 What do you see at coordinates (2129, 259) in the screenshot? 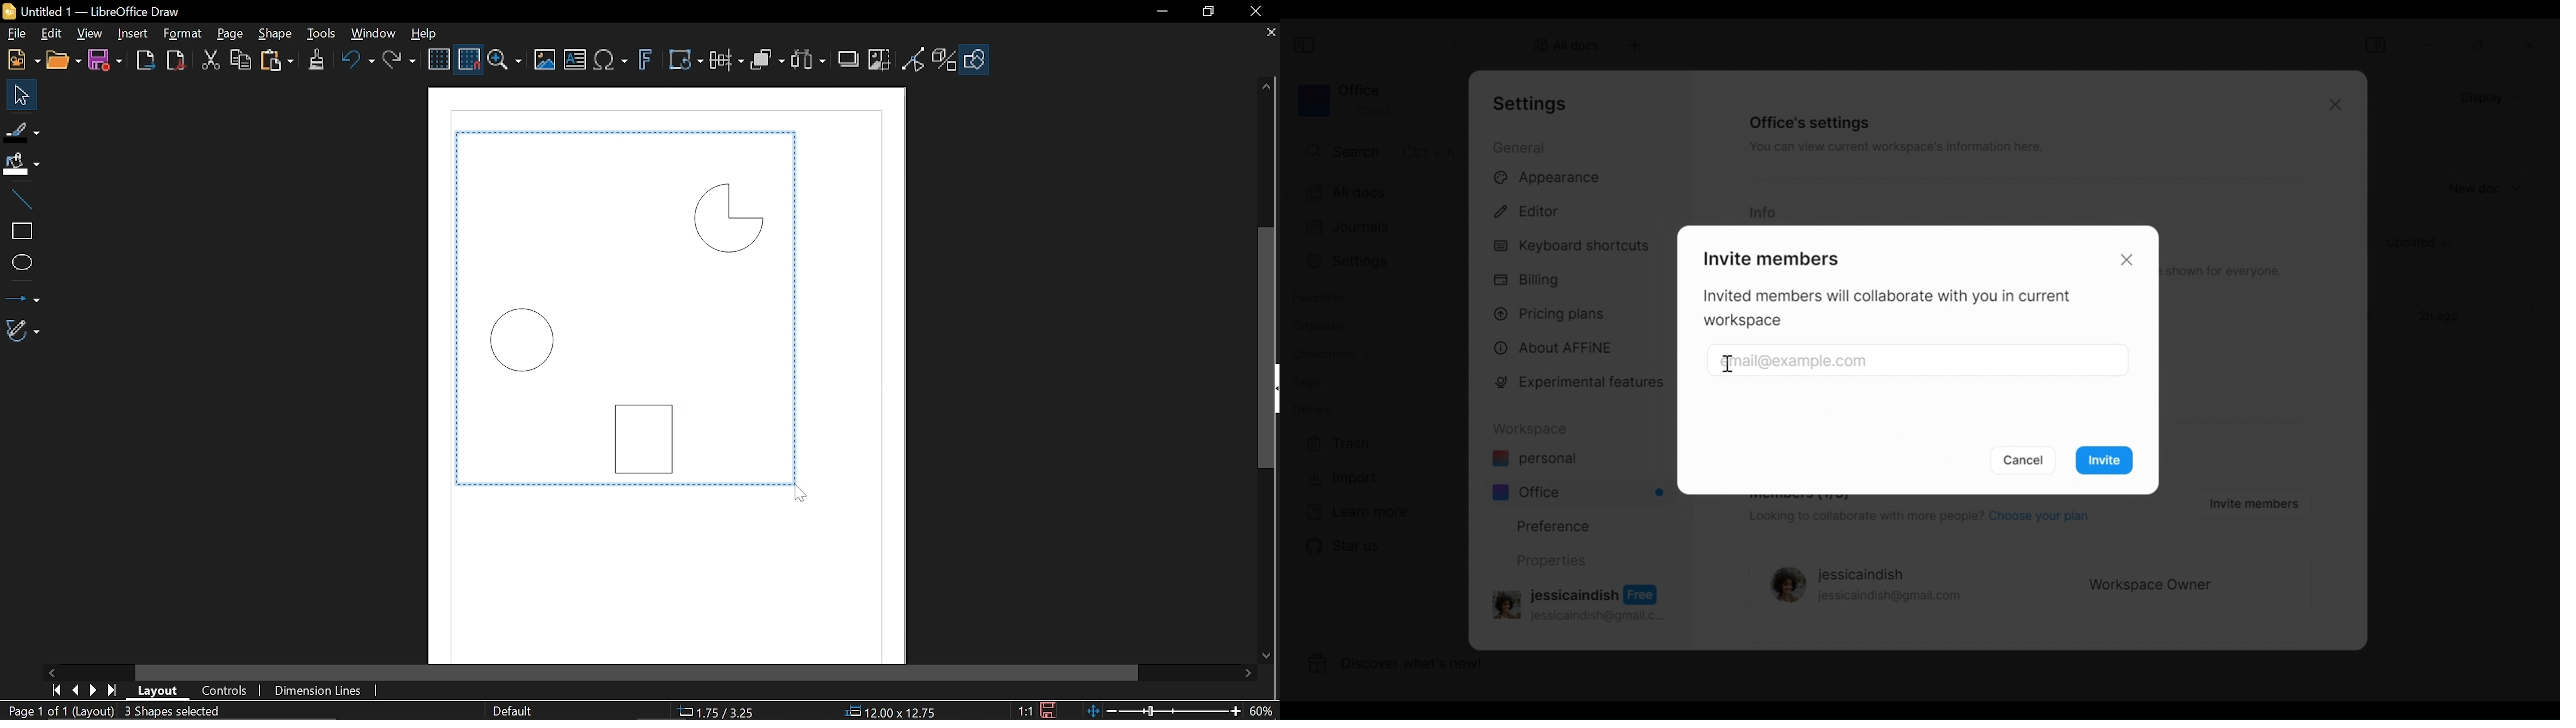
I see `Close` at bounding box center [2129, 259].